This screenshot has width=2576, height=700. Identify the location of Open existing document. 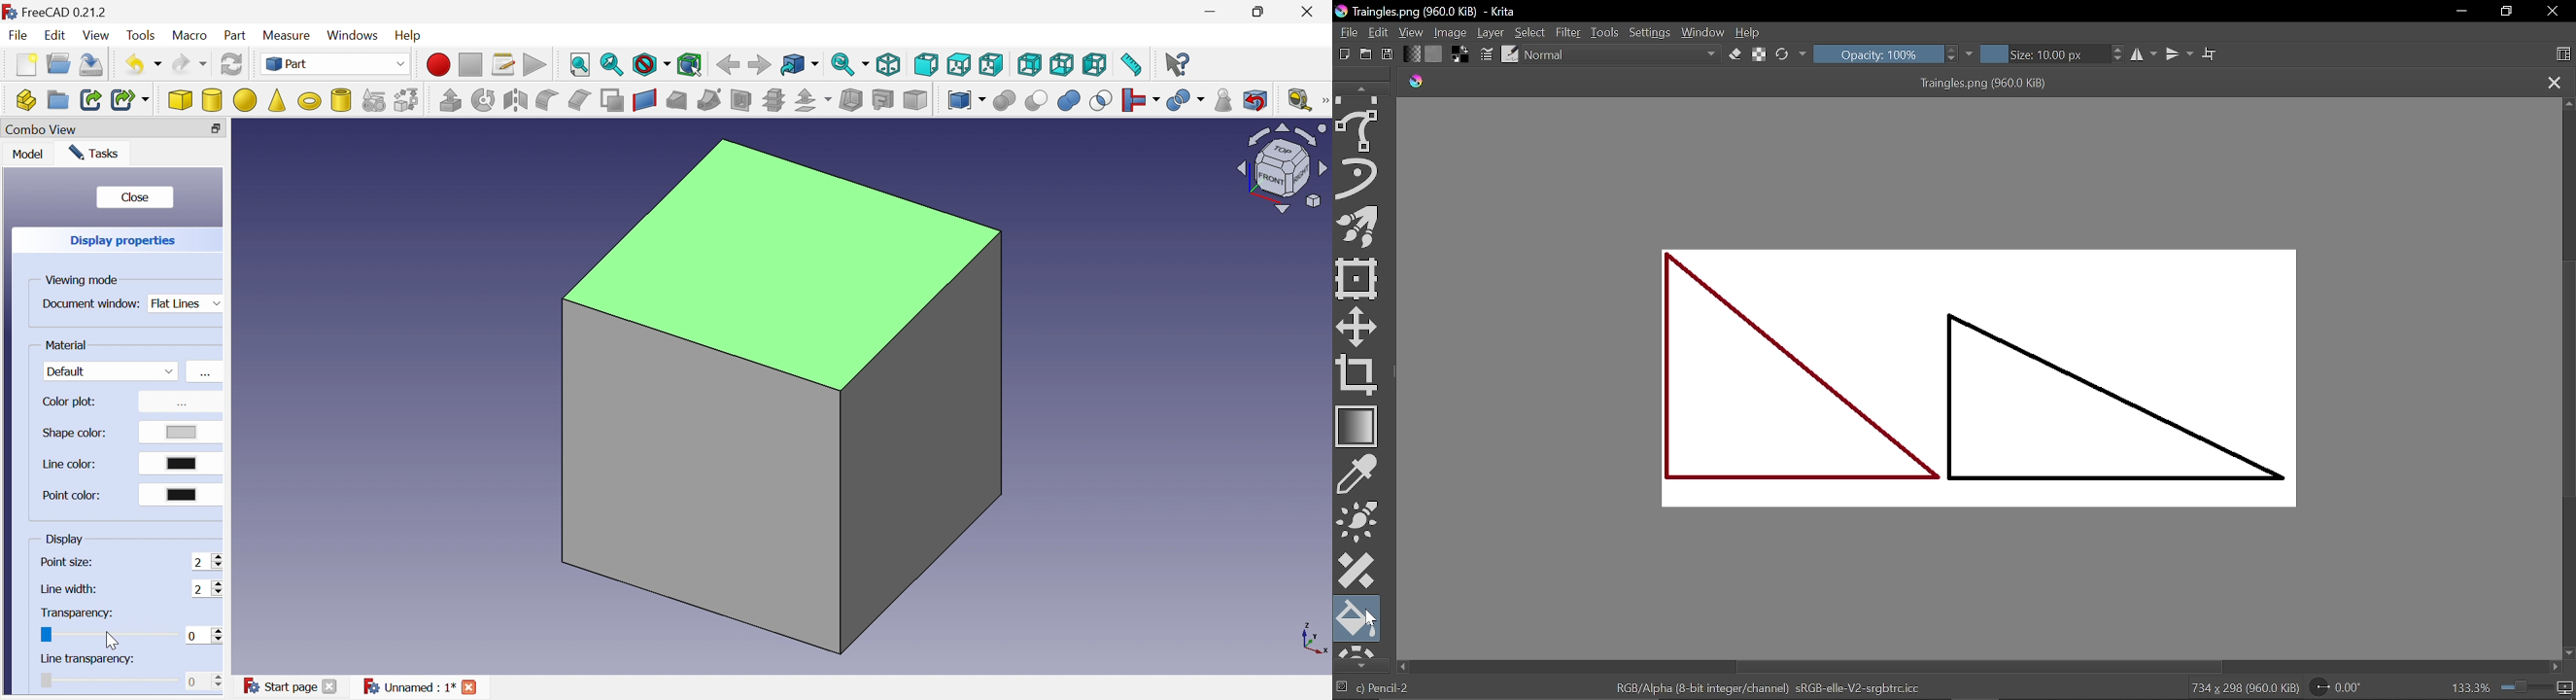
(1365, 54).